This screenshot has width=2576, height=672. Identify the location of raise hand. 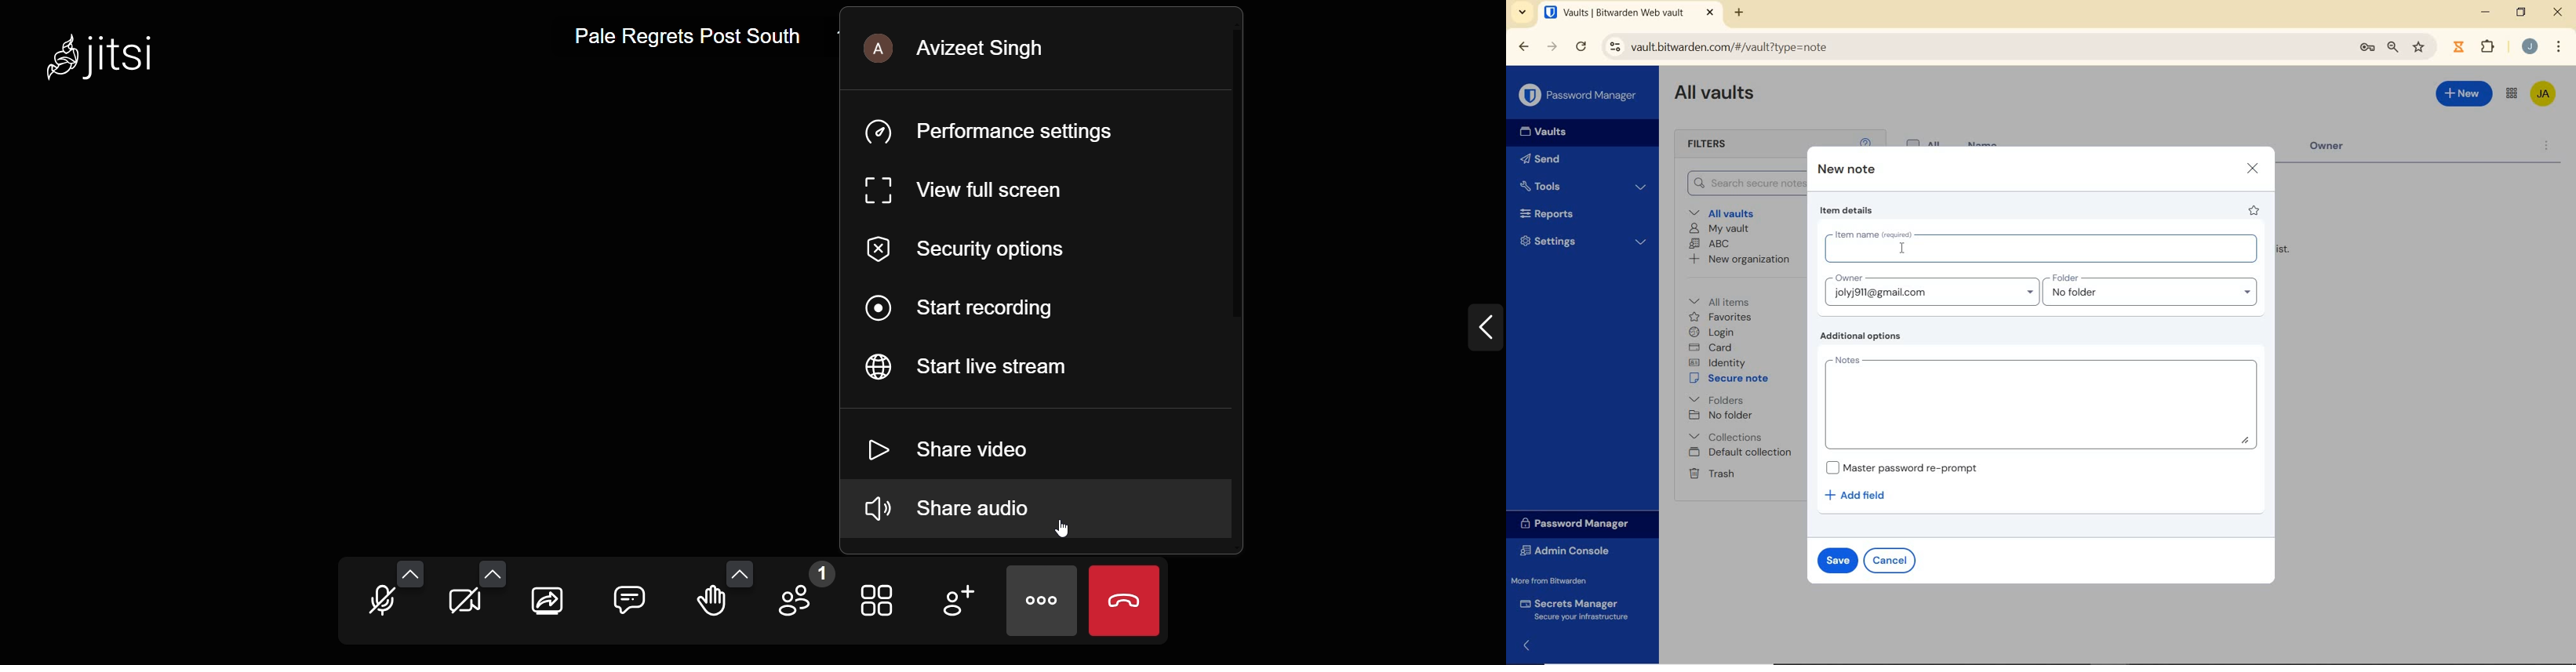
(716, 608).